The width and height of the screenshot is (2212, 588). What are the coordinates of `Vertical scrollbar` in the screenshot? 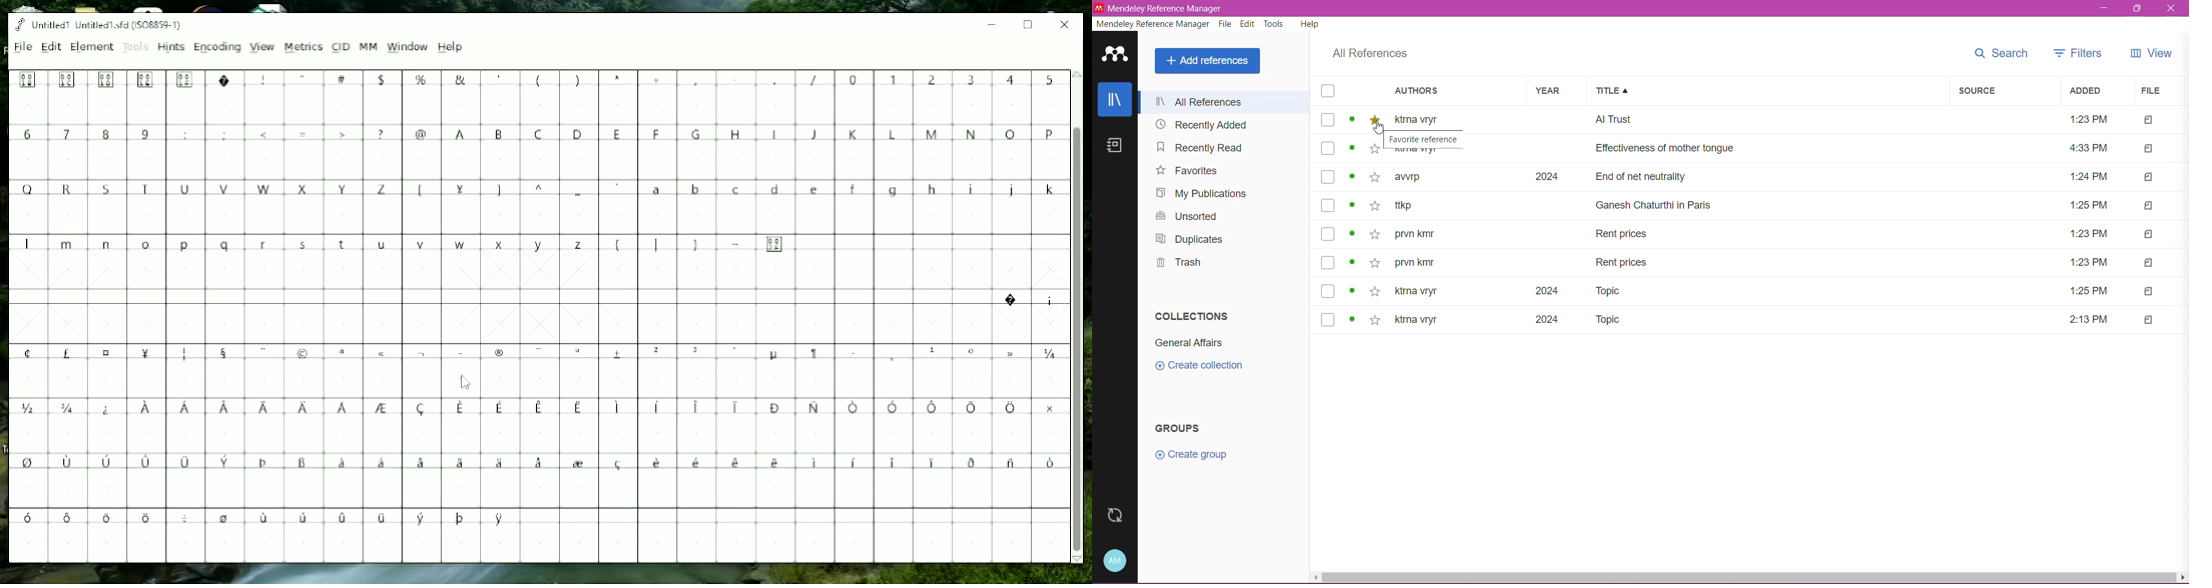 It's located at (1078, 337).